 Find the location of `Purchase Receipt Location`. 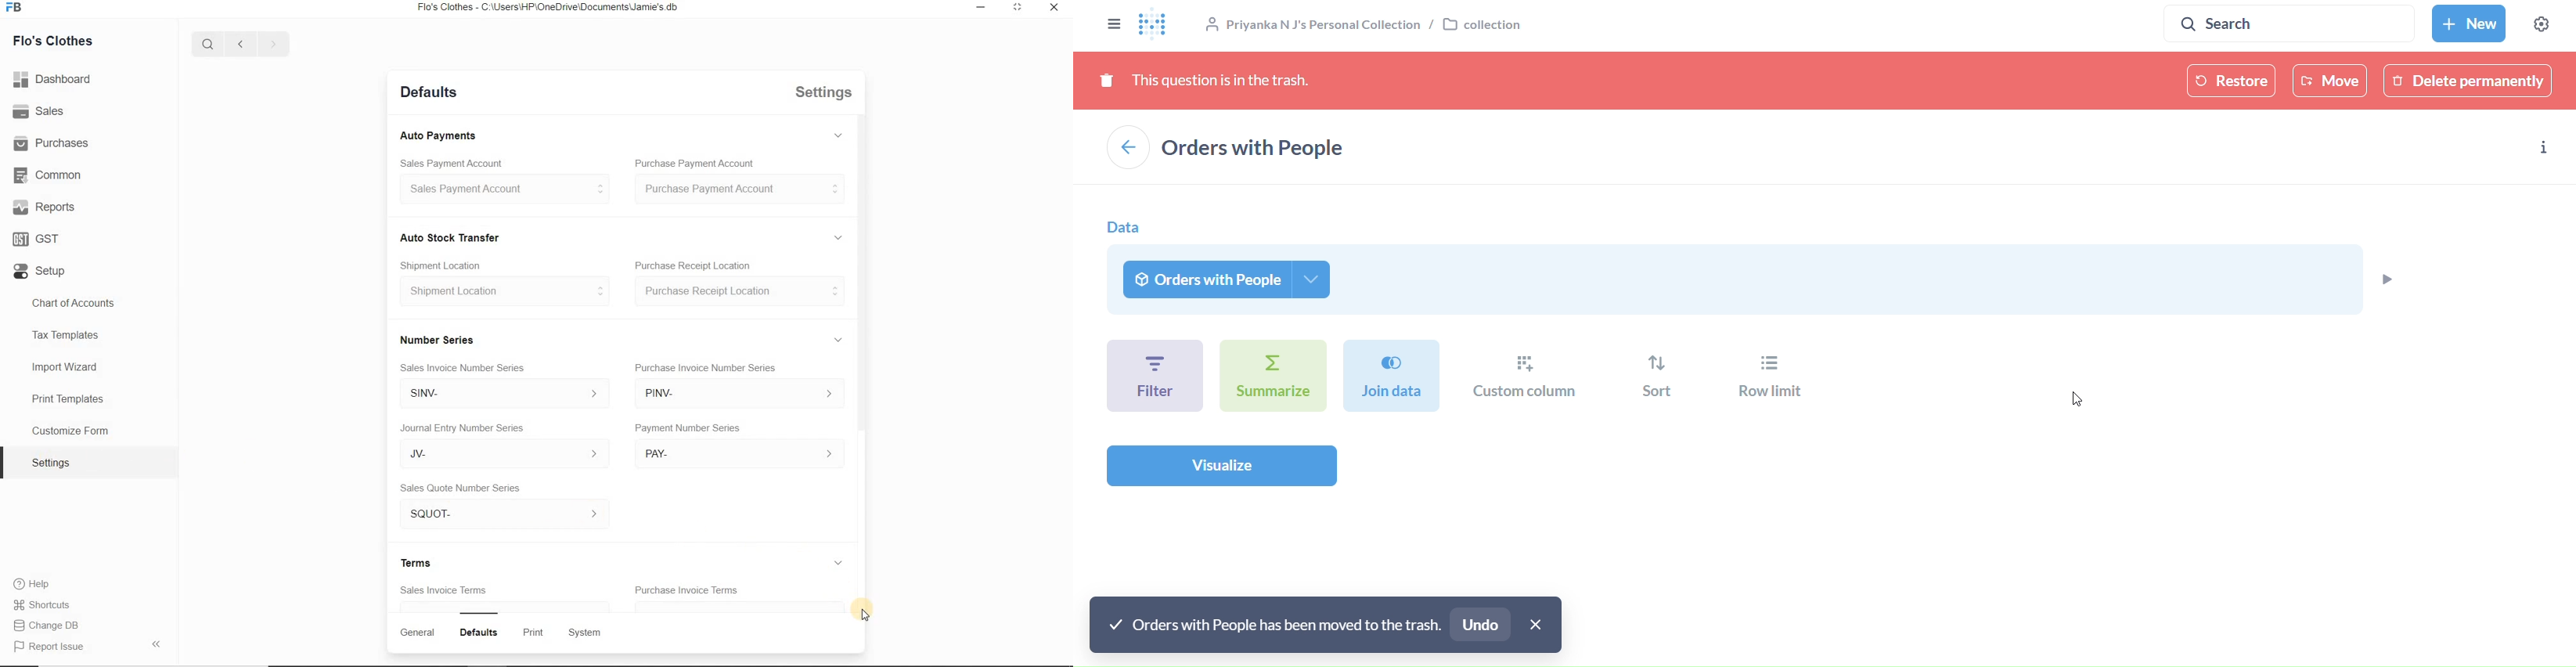

Purchase Receipt Location is located at coordinates (737, 291).